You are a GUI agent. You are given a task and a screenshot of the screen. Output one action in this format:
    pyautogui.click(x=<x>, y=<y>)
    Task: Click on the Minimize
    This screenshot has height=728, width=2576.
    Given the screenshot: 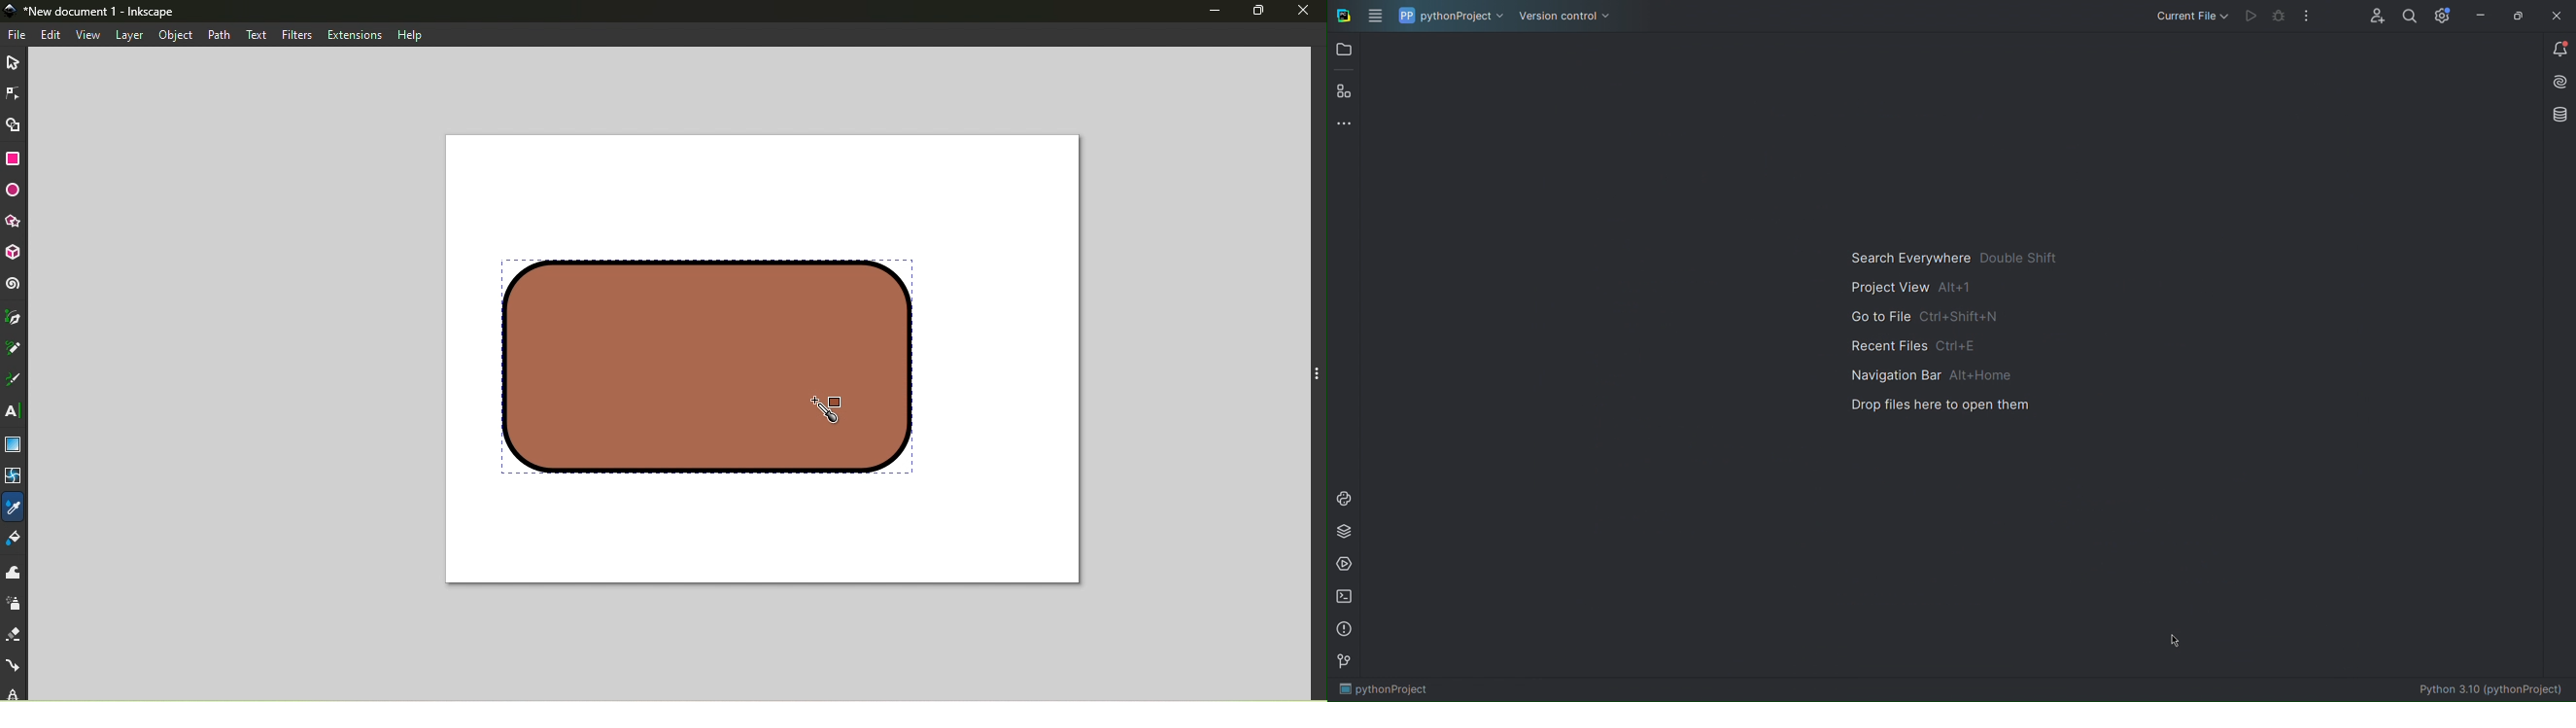 What is the action you would take?
    pyautogui.click(x=1213, y=12)
    